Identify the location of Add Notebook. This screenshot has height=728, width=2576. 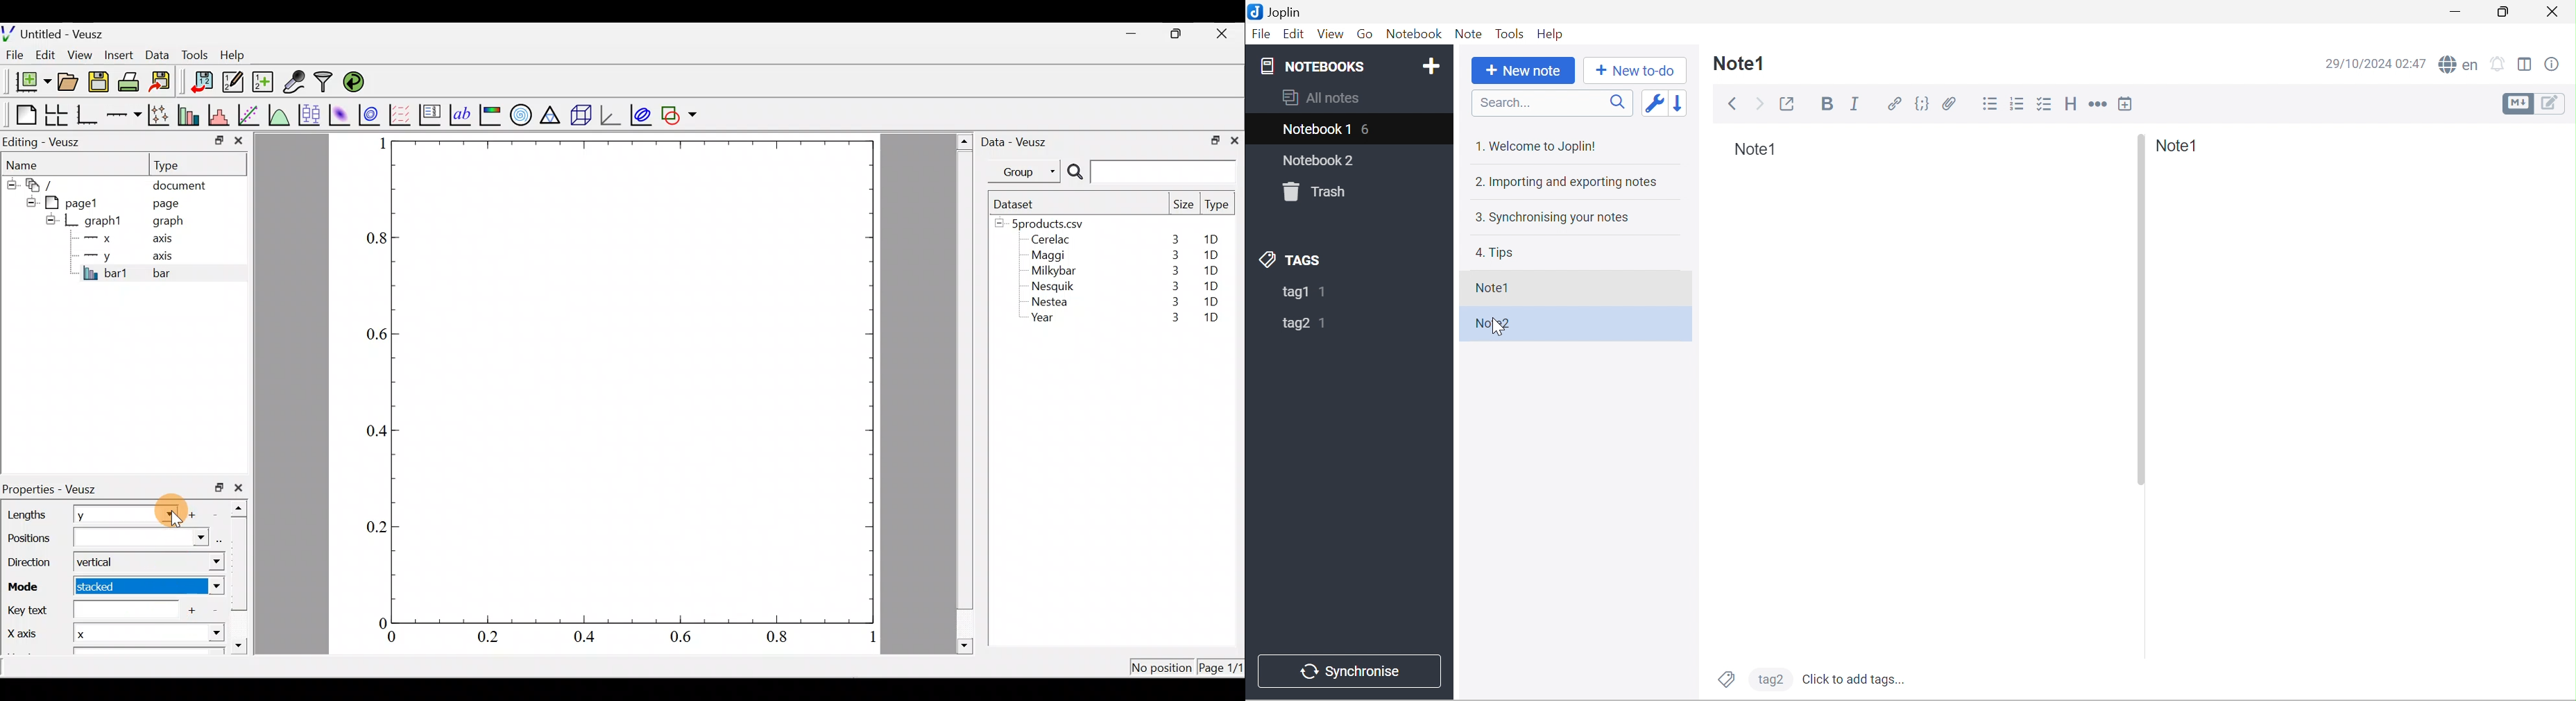
(1435, 67).